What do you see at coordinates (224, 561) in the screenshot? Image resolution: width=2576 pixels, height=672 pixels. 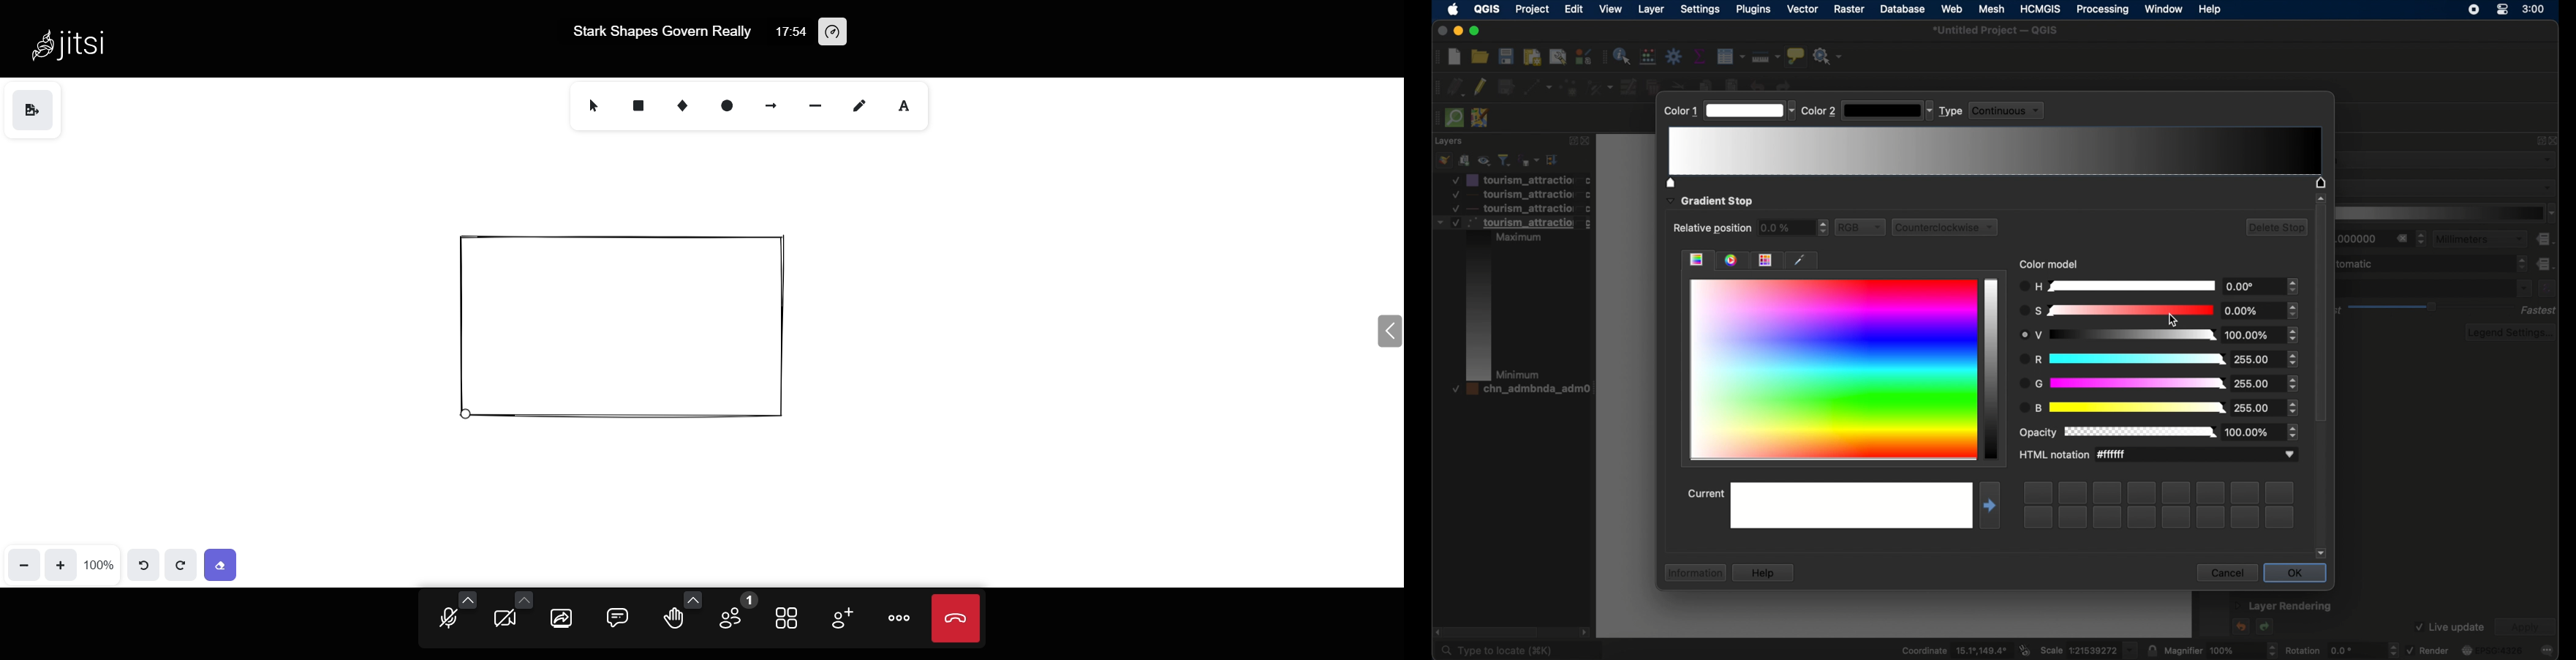 I see `eraser` at bounding box center [224, 561].